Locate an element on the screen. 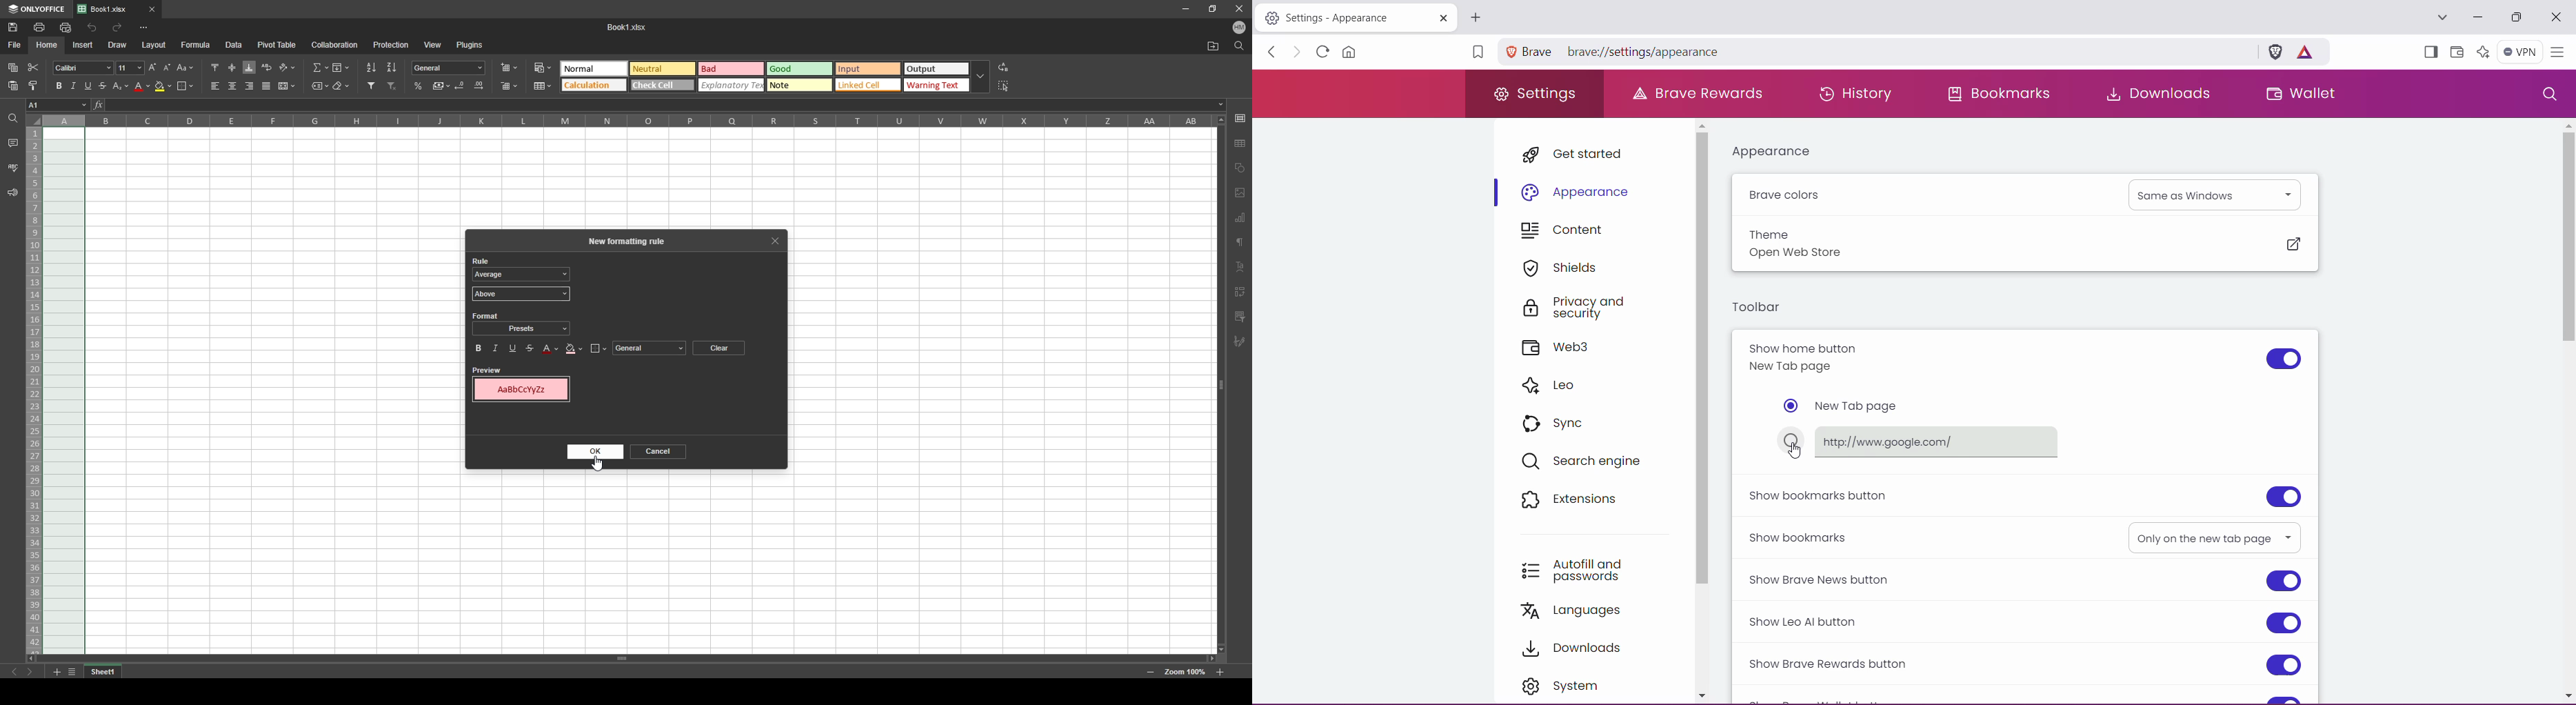 Image resolution: width=2576 pixels, height=728 pixels. view is located at coordinates (433, 44).